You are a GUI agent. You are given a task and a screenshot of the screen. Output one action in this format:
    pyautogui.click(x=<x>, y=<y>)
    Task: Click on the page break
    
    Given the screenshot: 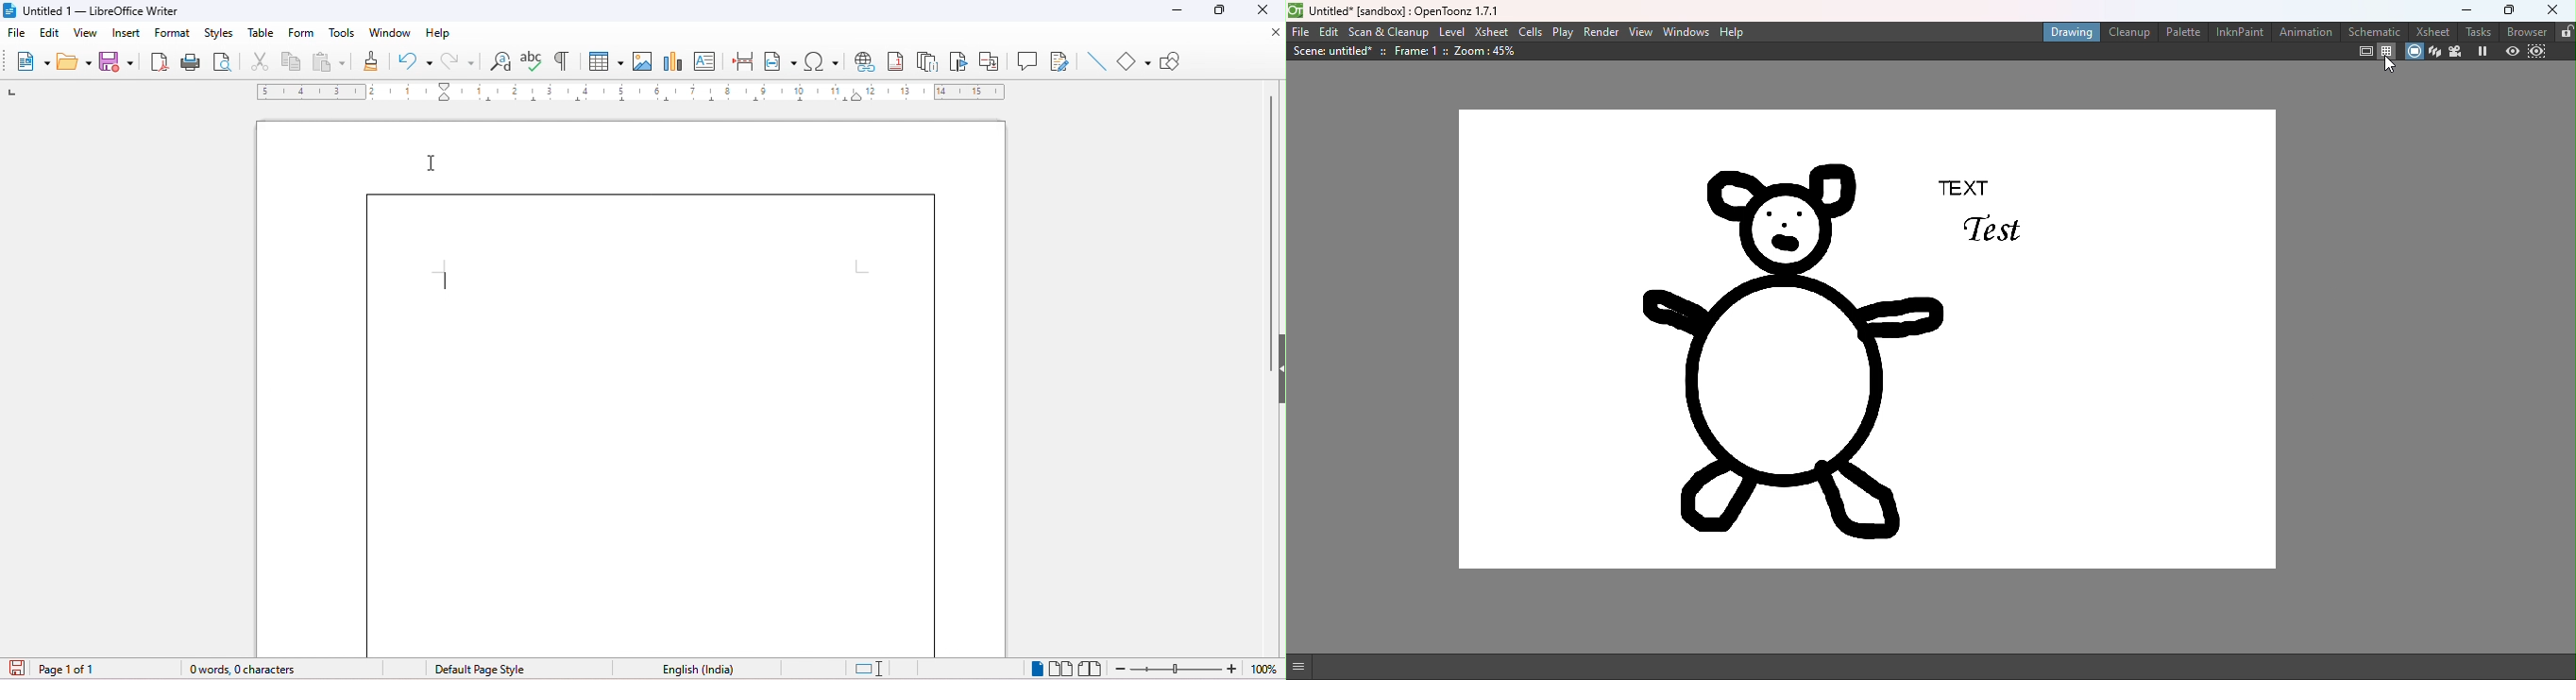 What is the action you would take?
    pyautogui.click(x=742, y=58)
    